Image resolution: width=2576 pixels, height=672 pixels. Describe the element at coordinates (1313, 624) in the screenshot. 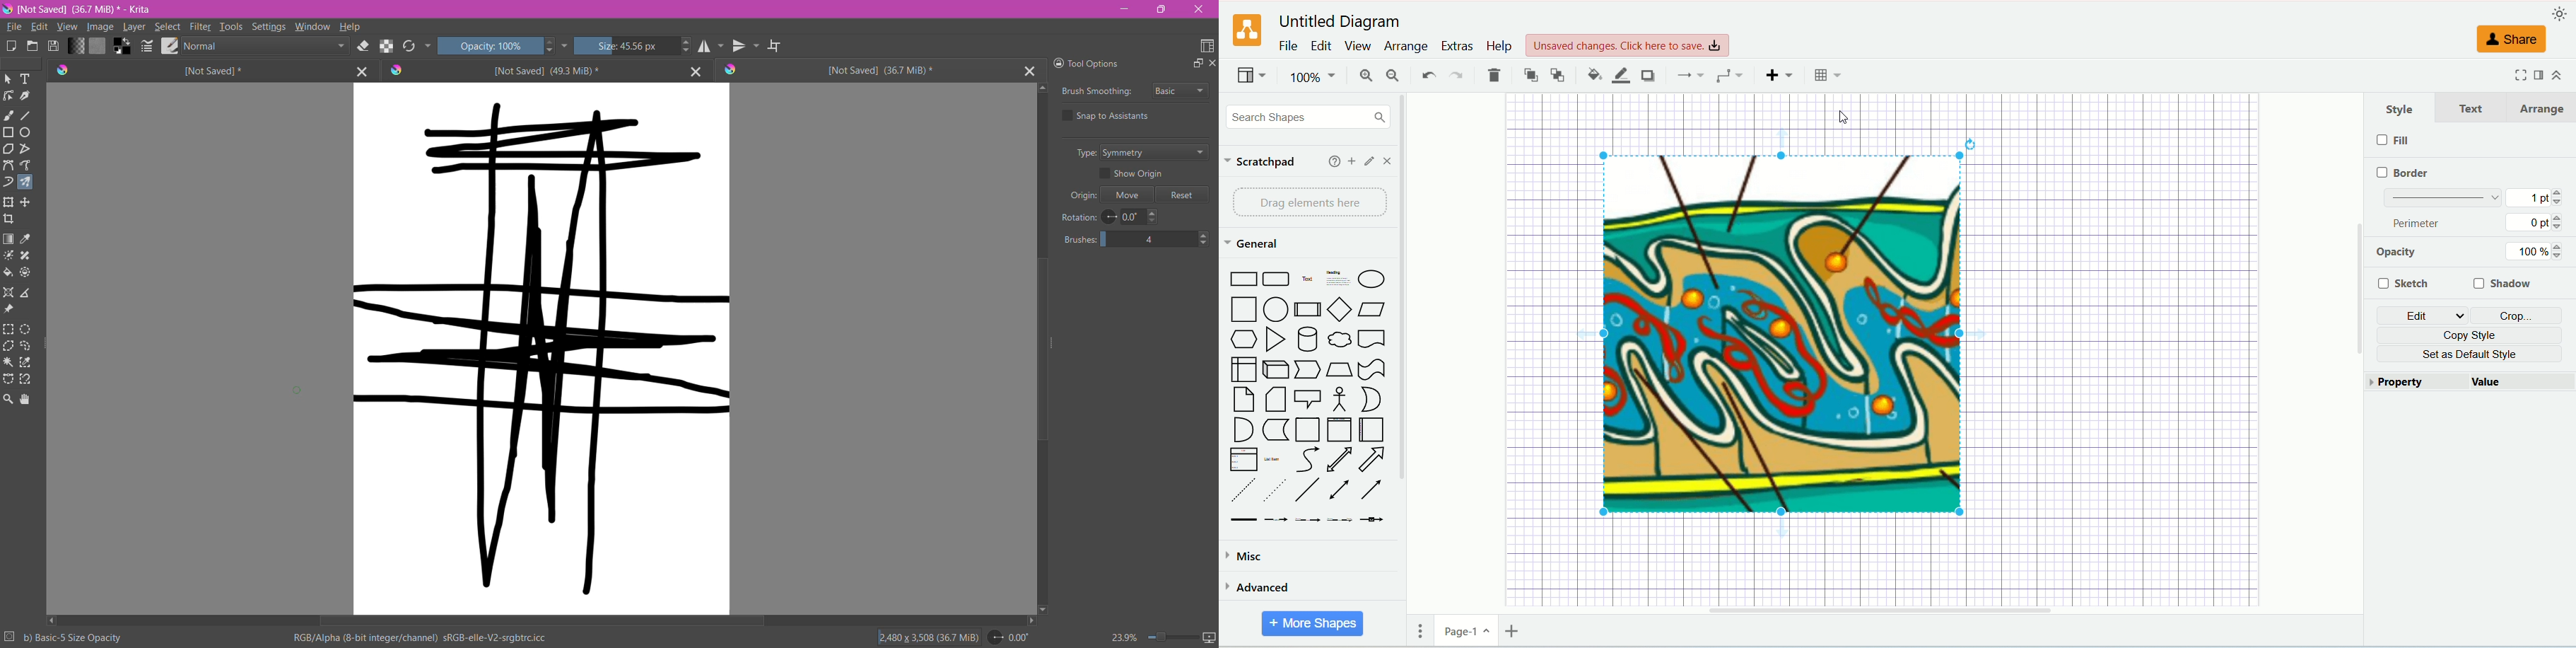

I see `more shapes` at that location.